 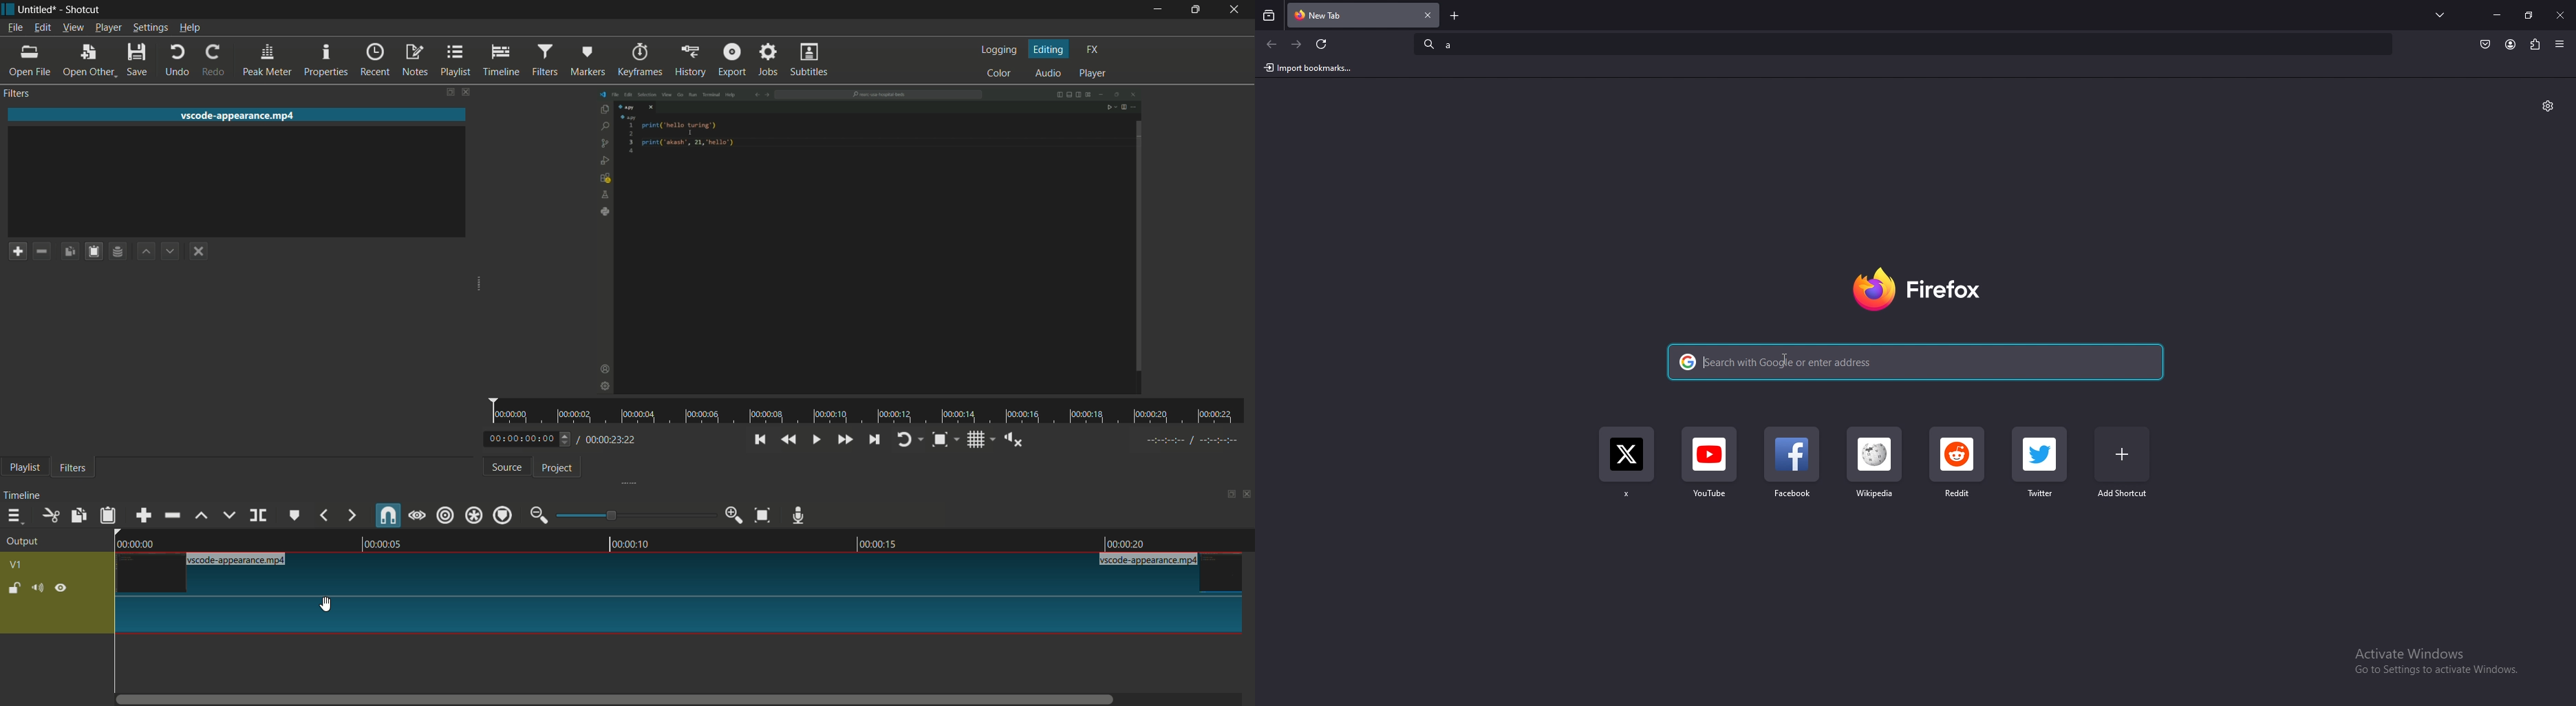 What do you see at coordinates (179, 59) in the screenshot?
I see `undo` at bounding box center [179, 59].